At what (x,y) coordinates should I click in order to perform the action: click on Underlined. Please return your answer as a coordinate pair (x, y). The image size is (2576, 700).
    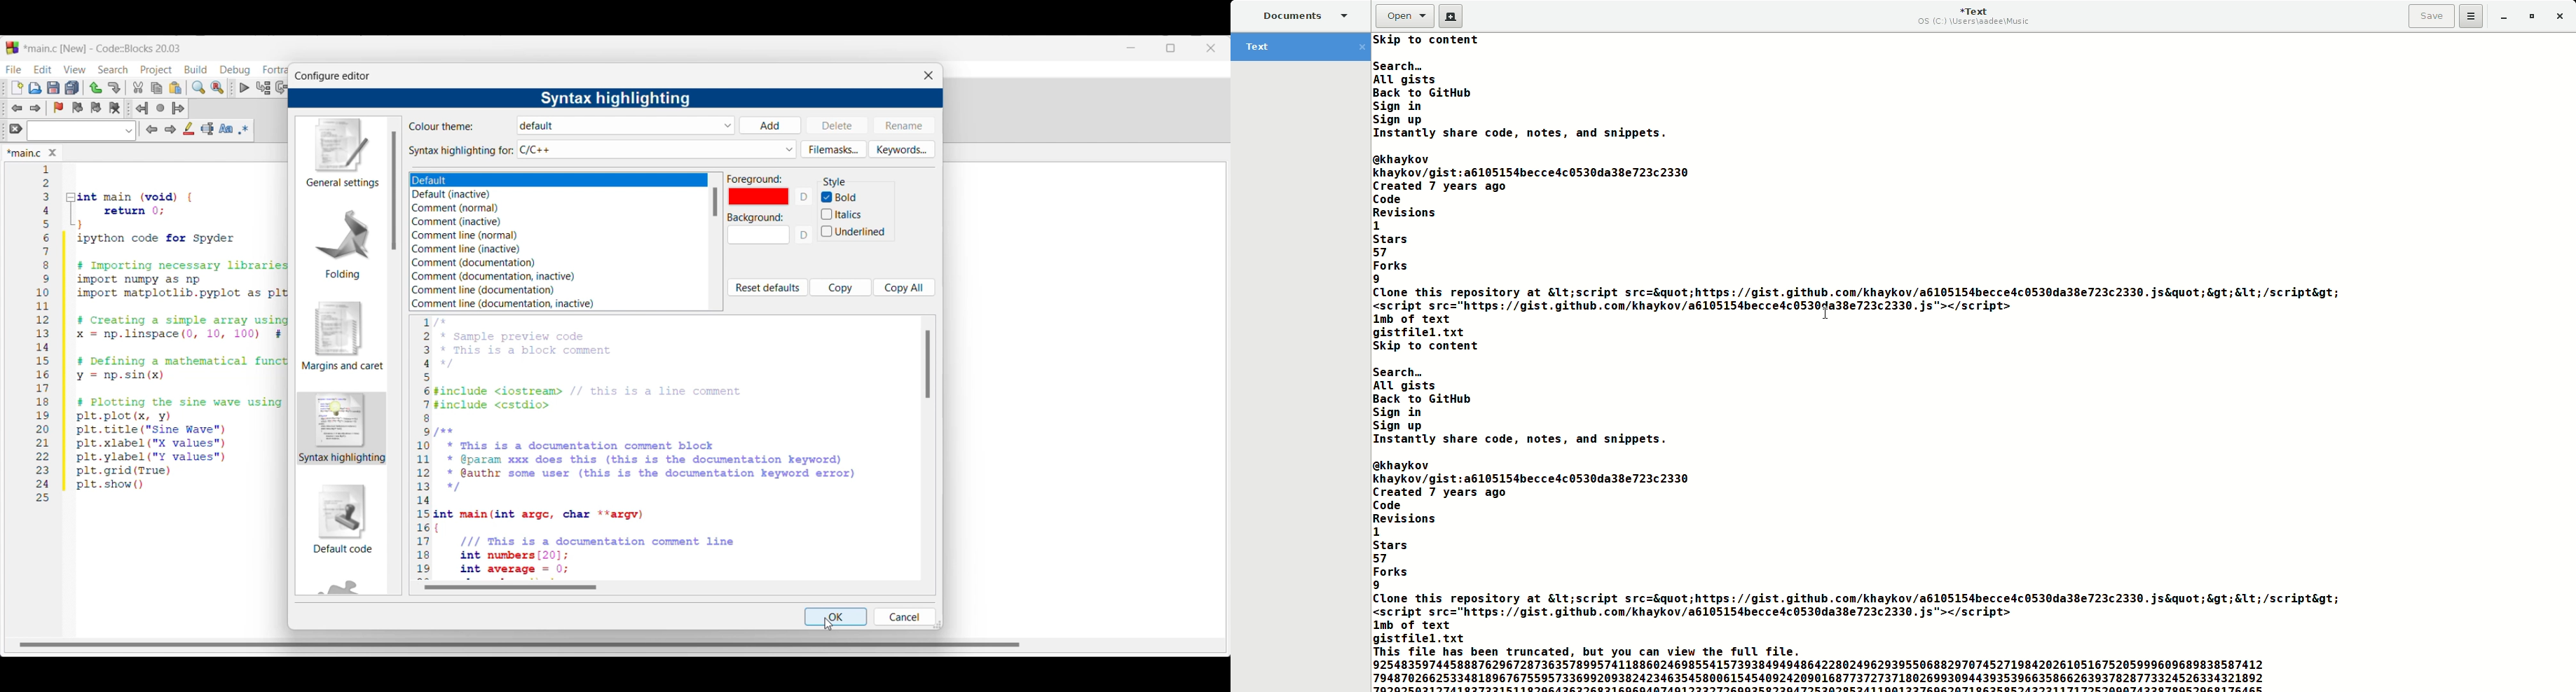
    Looking at the image, I should click on (855, 233).